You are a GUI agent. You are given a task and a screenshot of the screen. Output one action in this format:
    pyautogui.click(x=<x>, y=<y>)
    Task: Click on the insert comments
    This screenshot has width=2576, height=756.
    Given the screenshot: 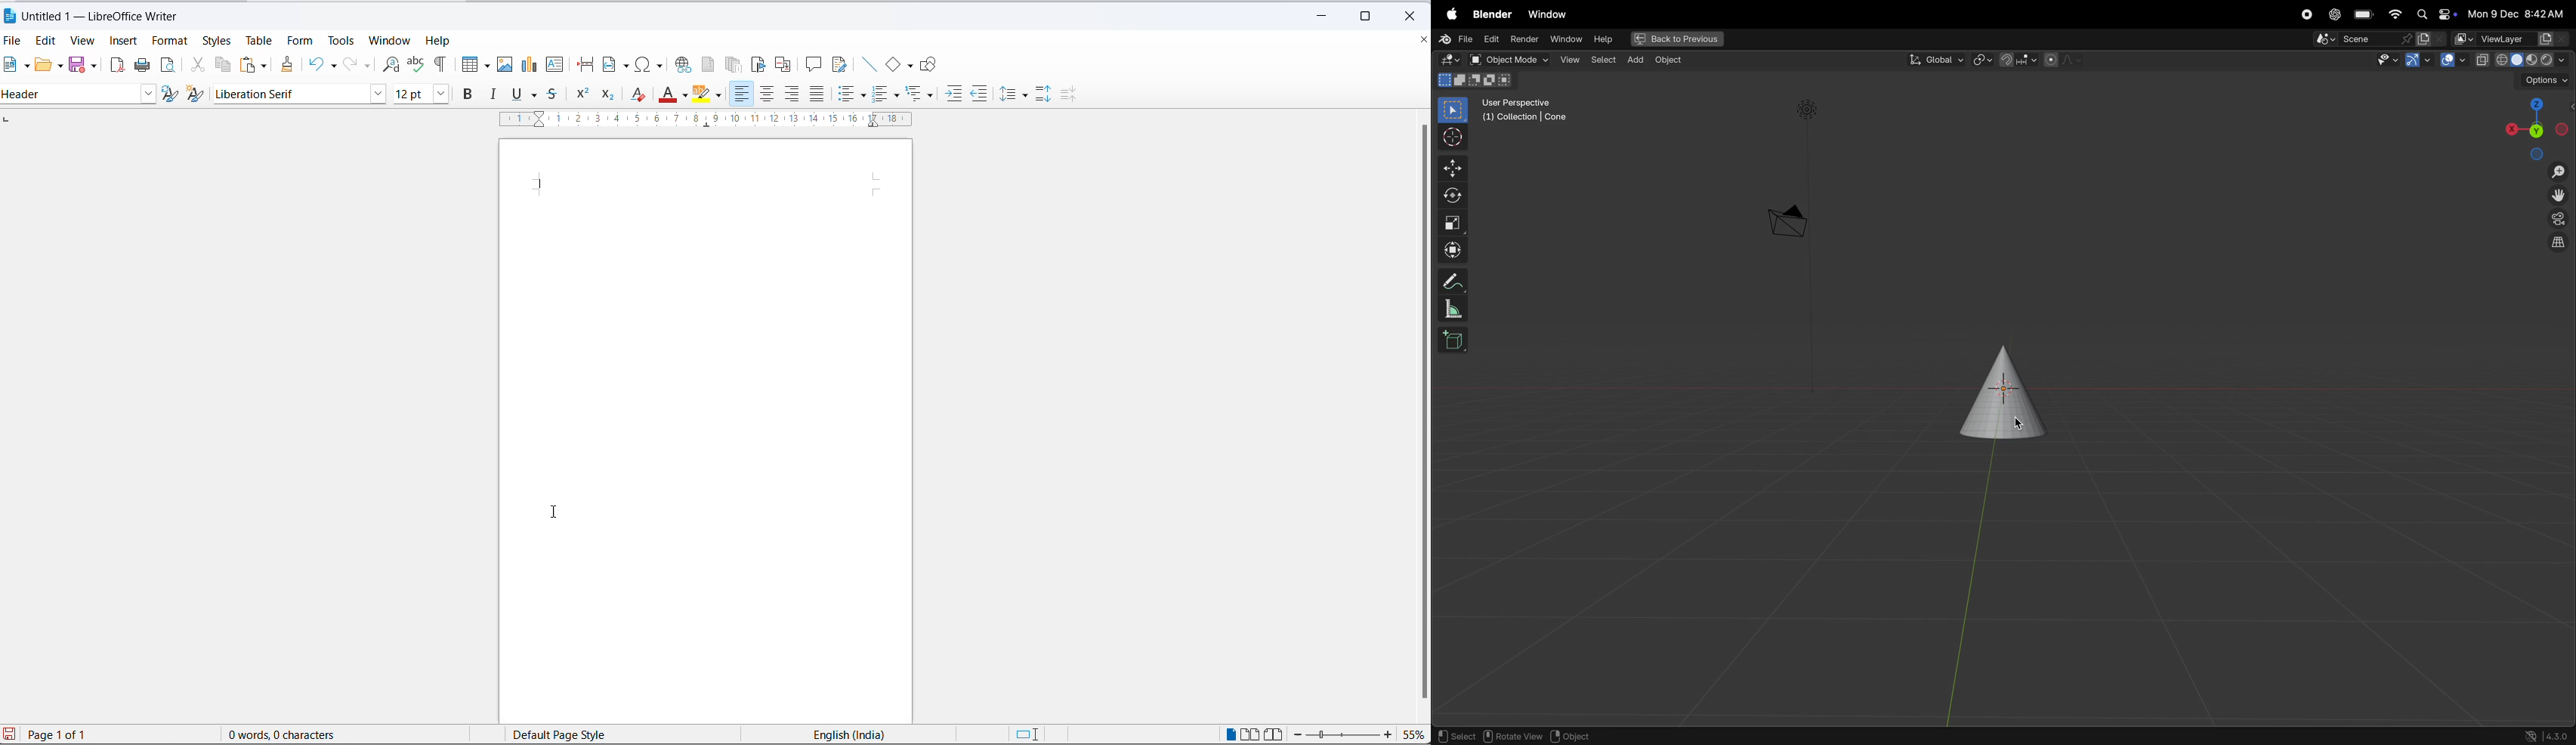 What is the action you would take?
    pyautogui.click(x=814, y=65)
    